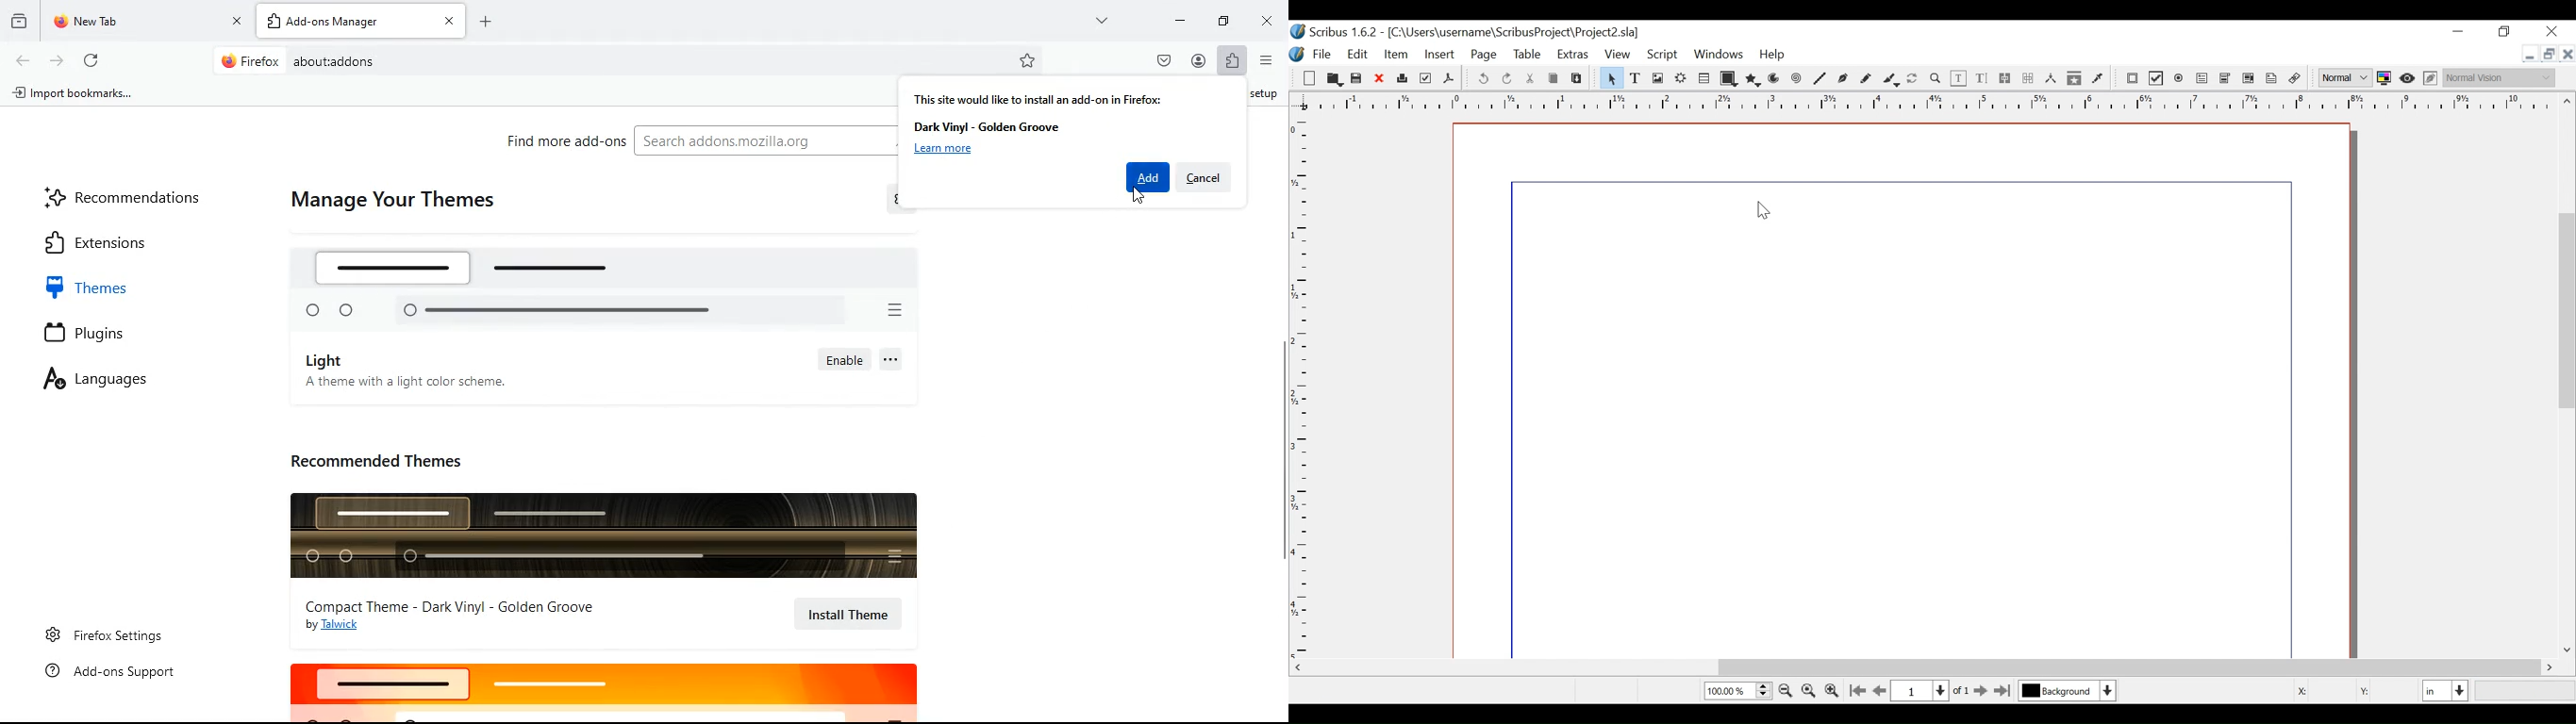 The width and height of the screenshot is (2576, 728). What do you see at coordinates (2348, 78) in the screenshot?
I see `Select the image preview quality` at bounding box center [2348, 78].